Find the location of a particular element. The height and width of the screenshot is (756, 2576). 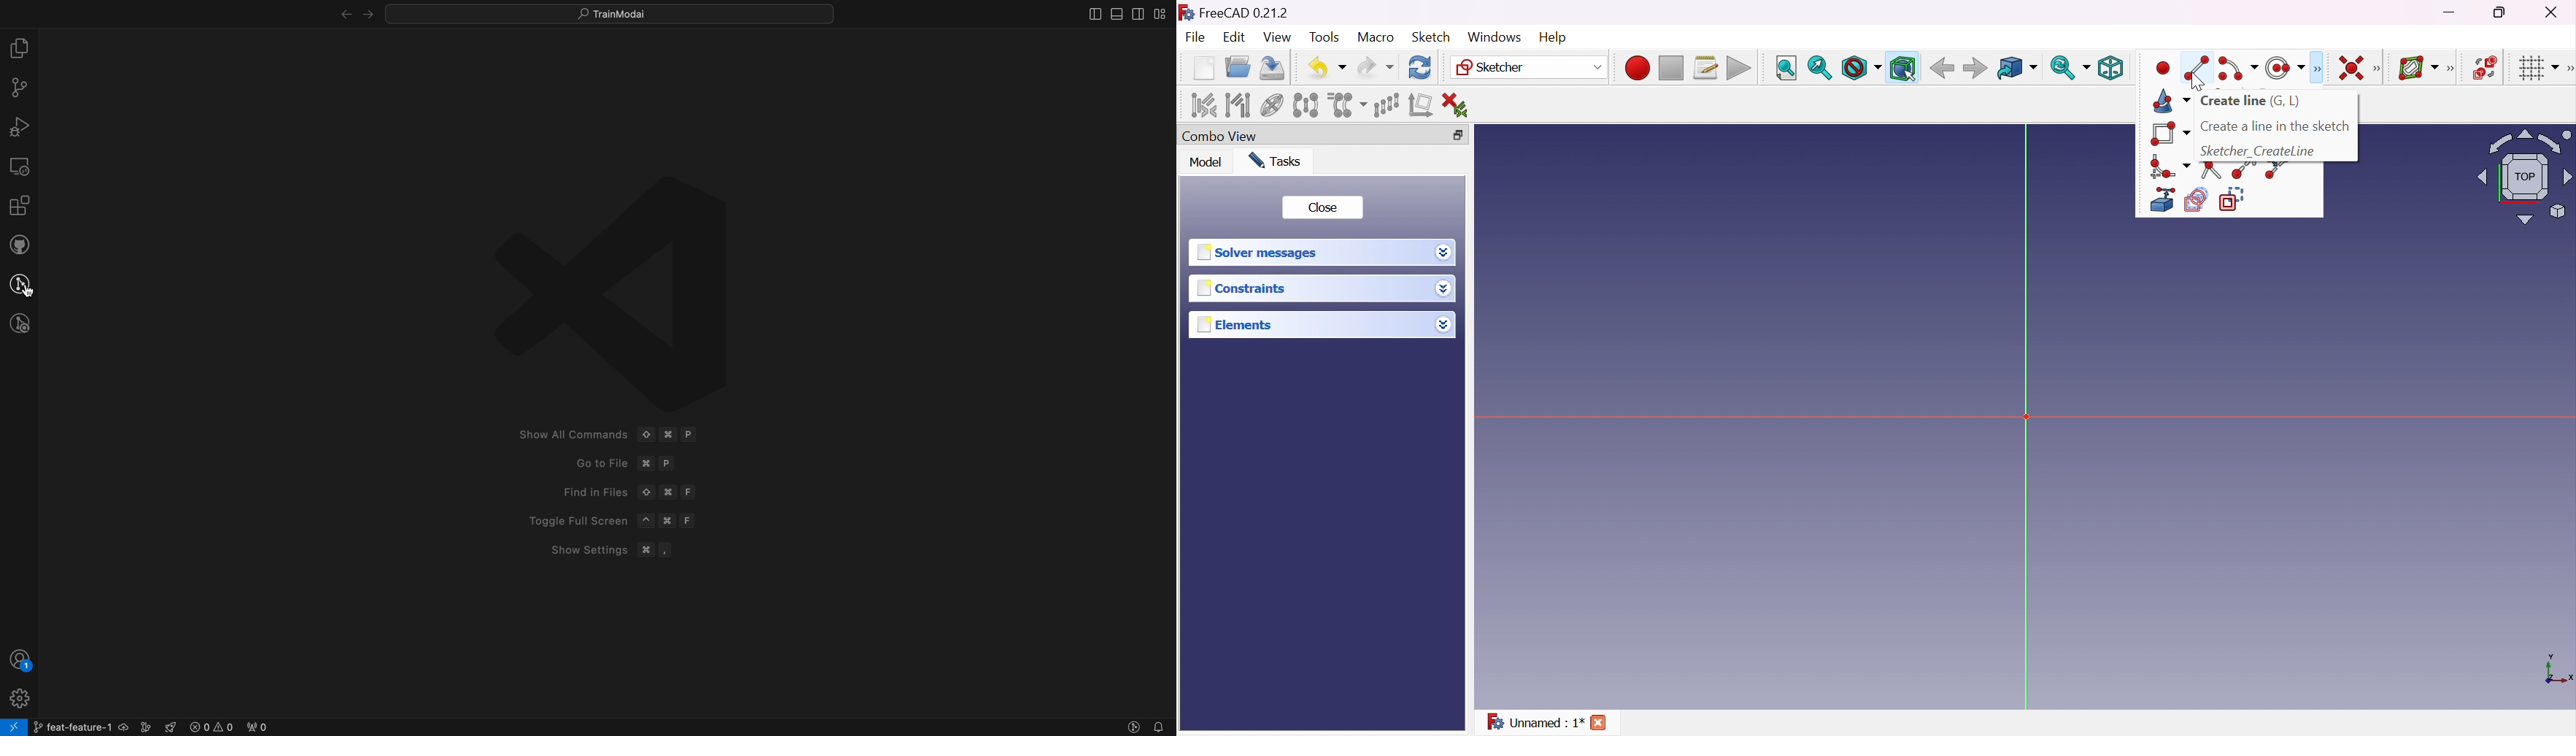

Clone is located at coordinates (1347, 104).